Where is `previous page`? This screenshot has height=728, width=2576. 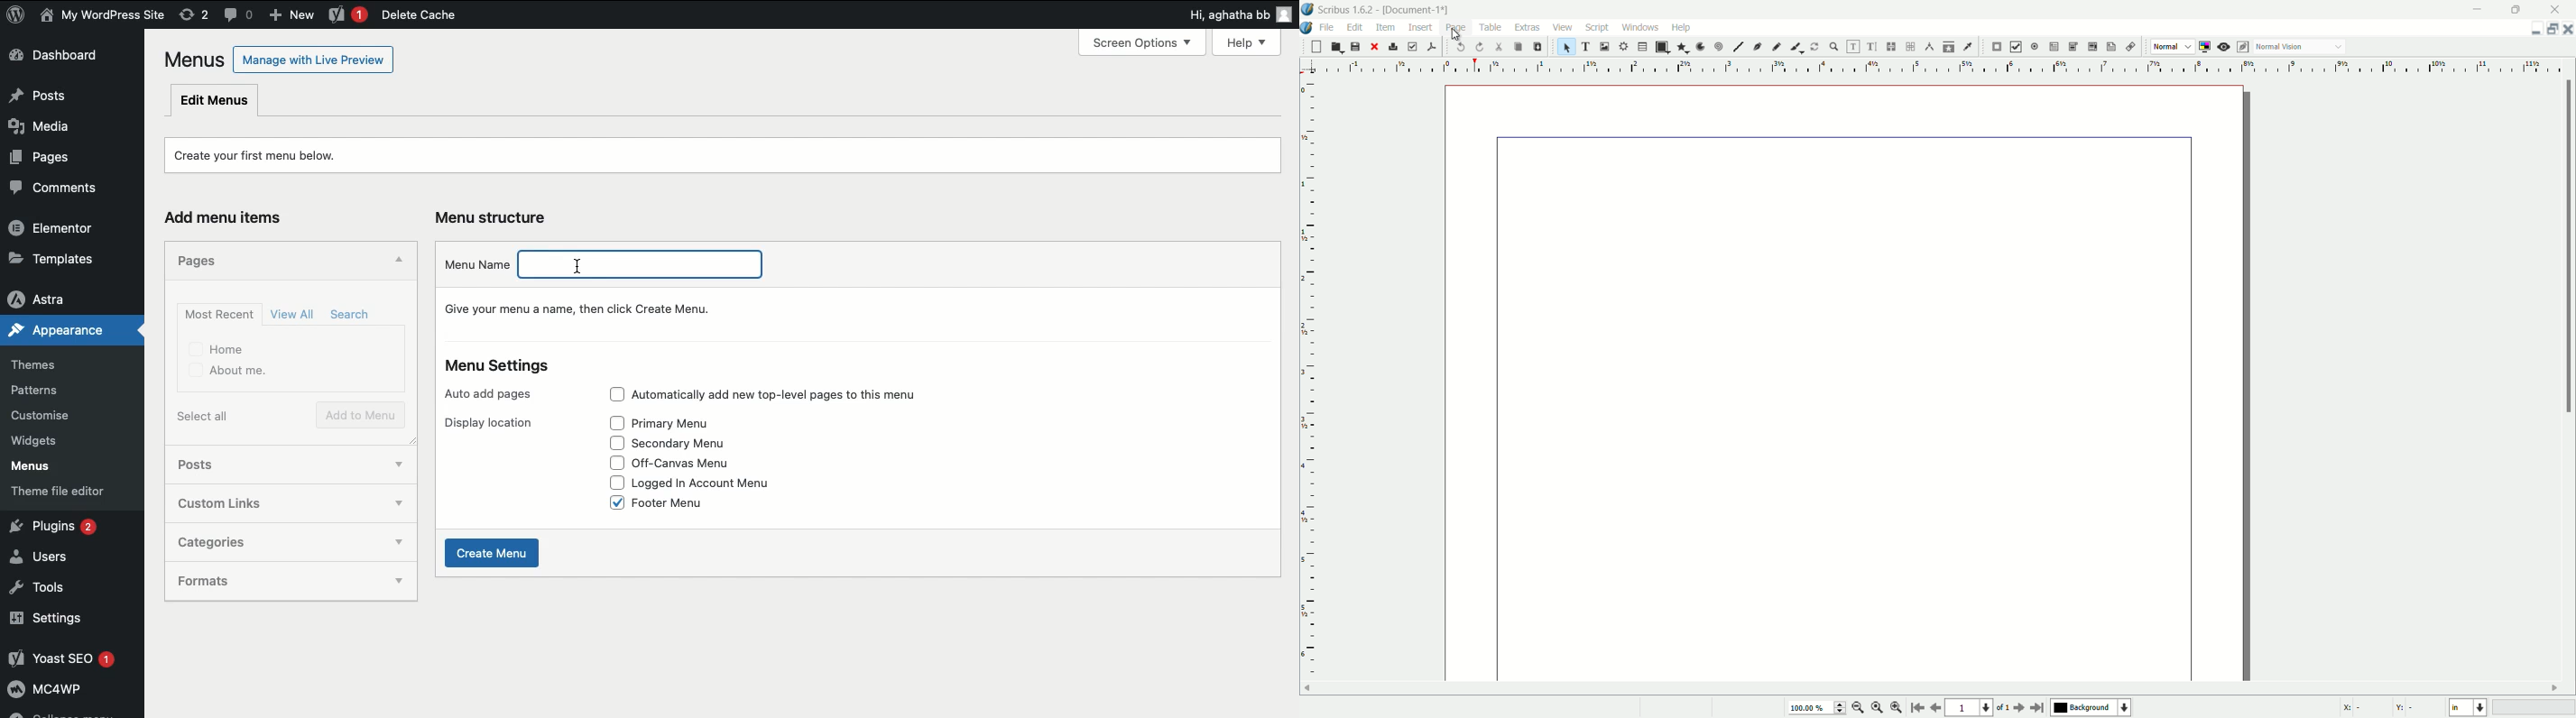
previous page is located at coordinates (1935, 708).